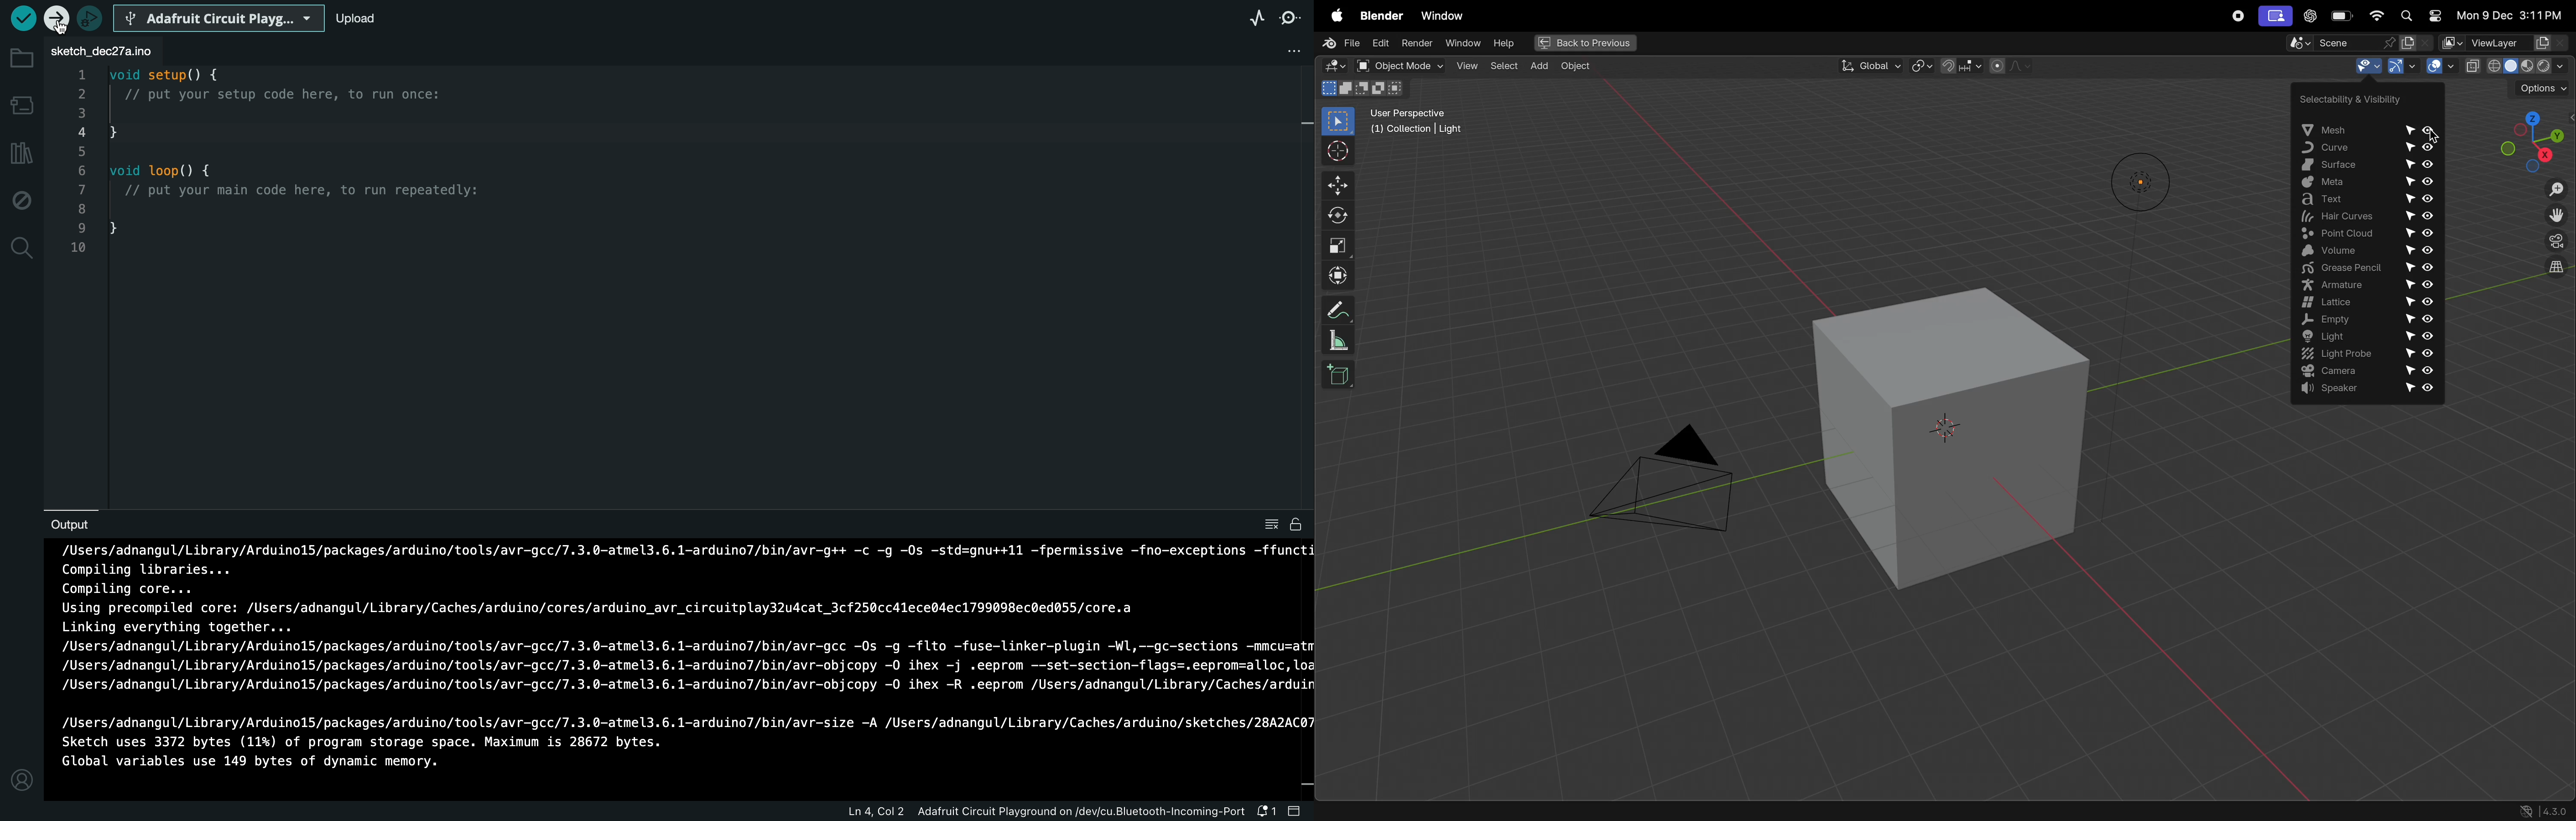 The height and width of the screenshot is (840, 2576). I want to click on upload, so click(358, 18).